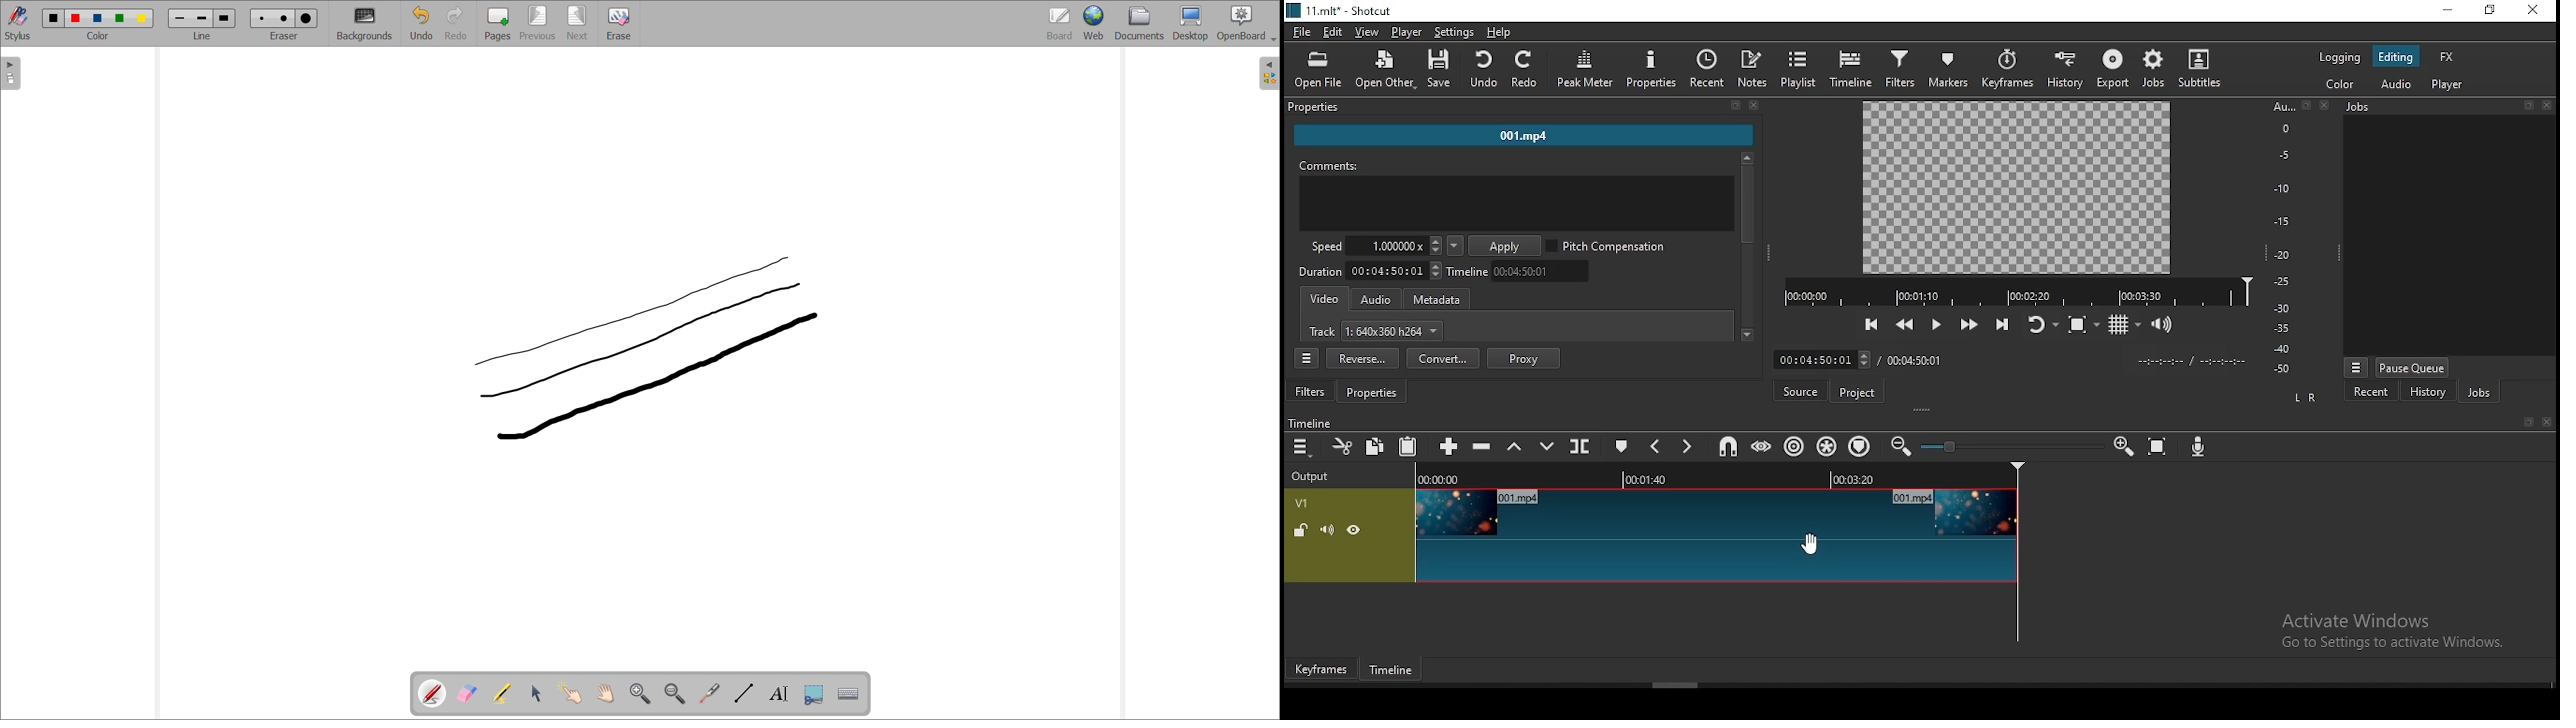 The image size is (2576, 728). Describe the element at coordinates (2412, 368) in the screenshot. I see `pause queue` at that location.